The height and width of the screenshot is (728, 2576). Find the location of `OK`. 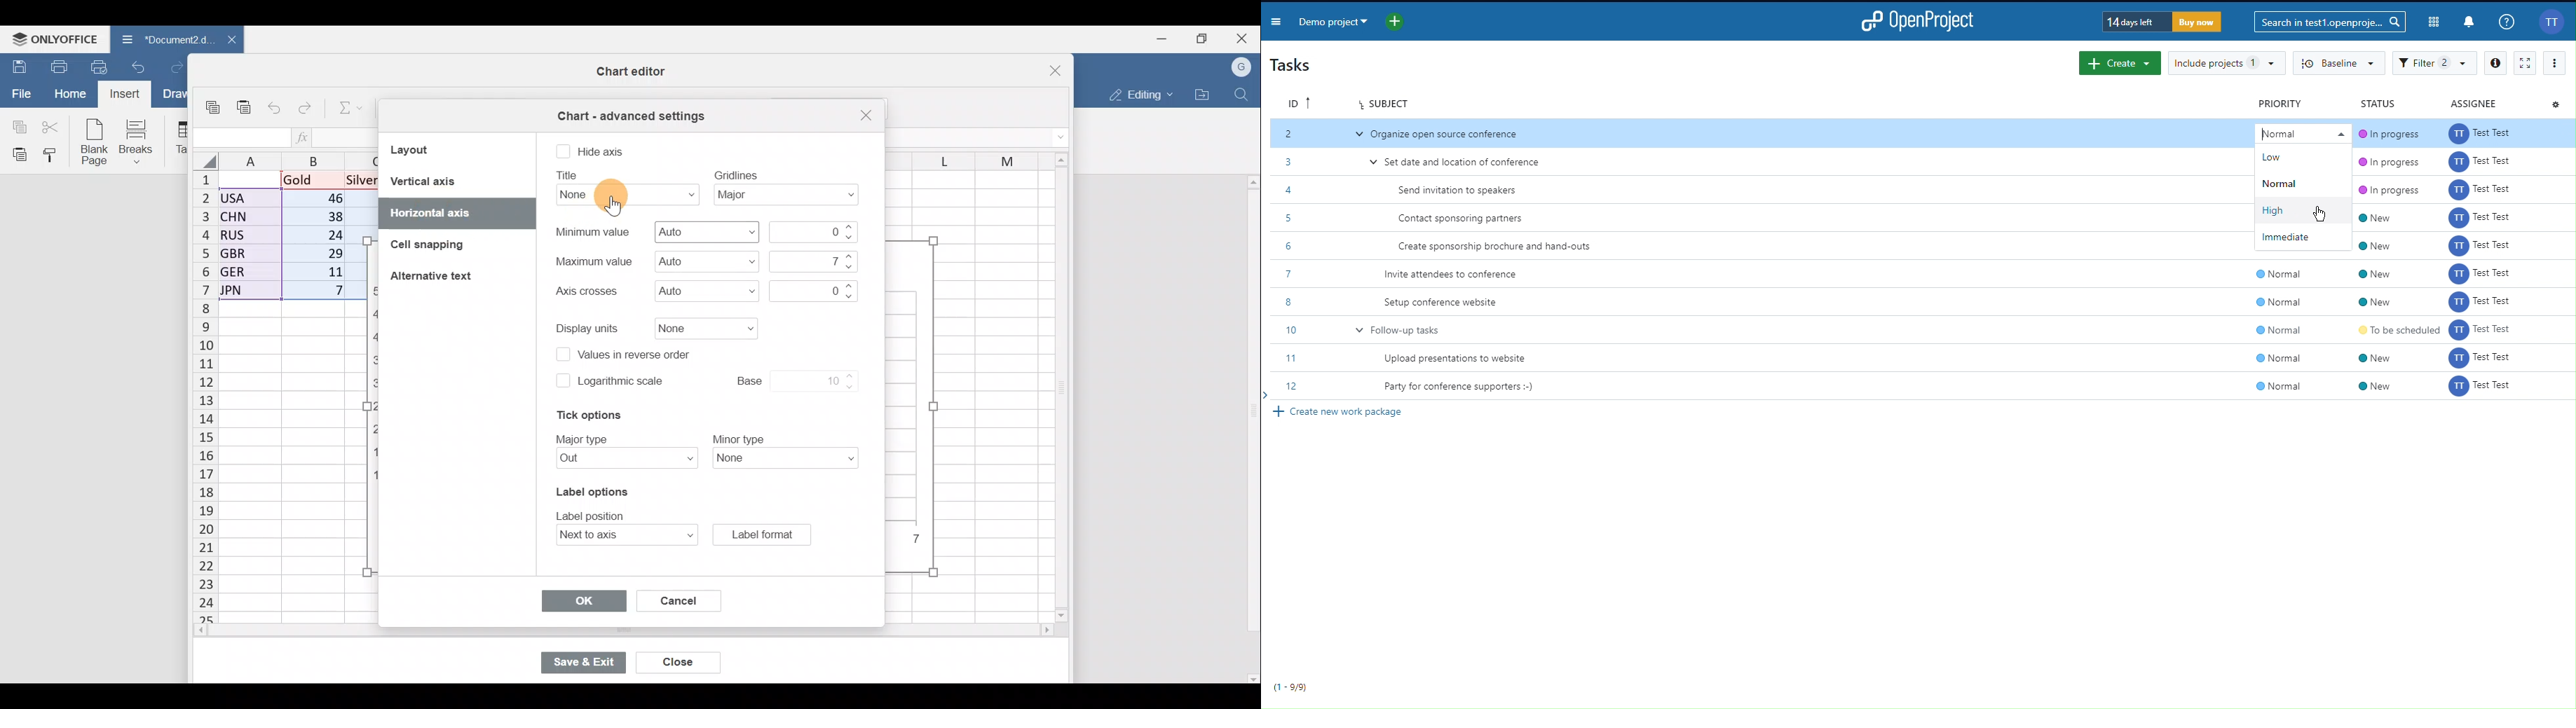

OK is located at coordinates (584, 601).